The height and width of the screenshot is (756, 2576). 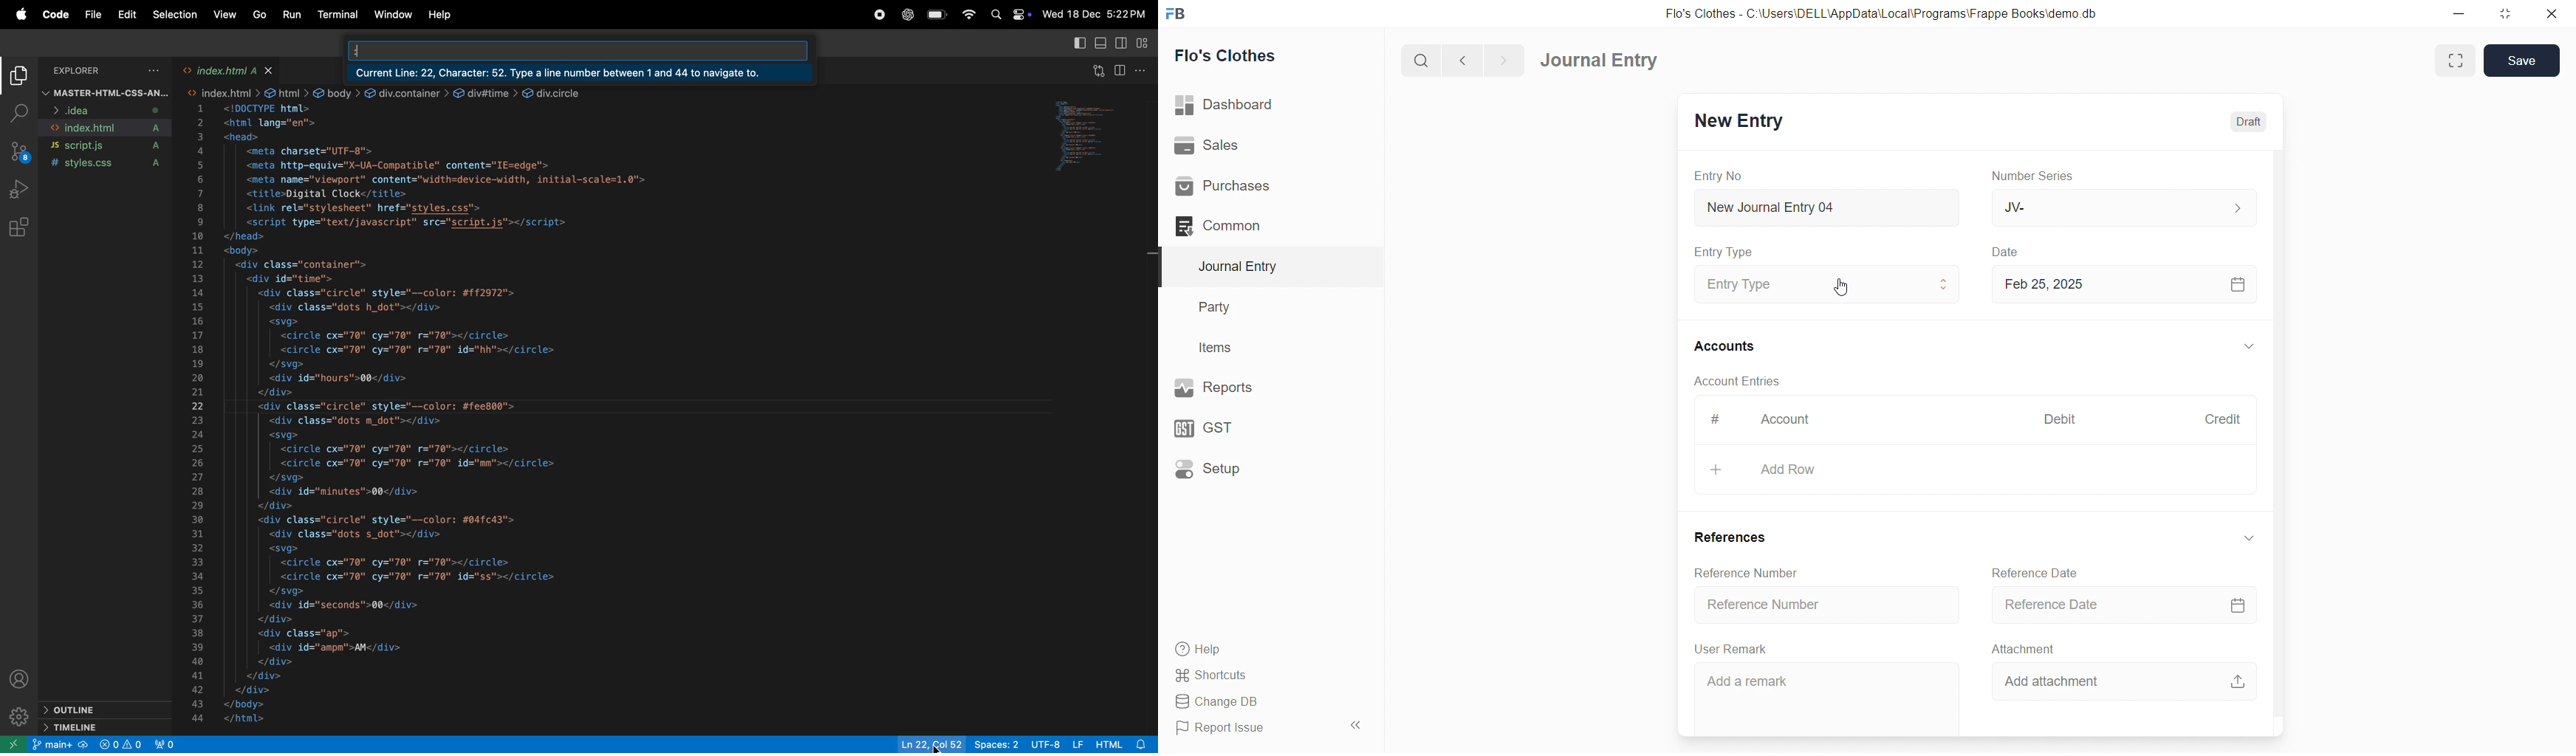 I want to click on Party, so click(x=1261, y=308).